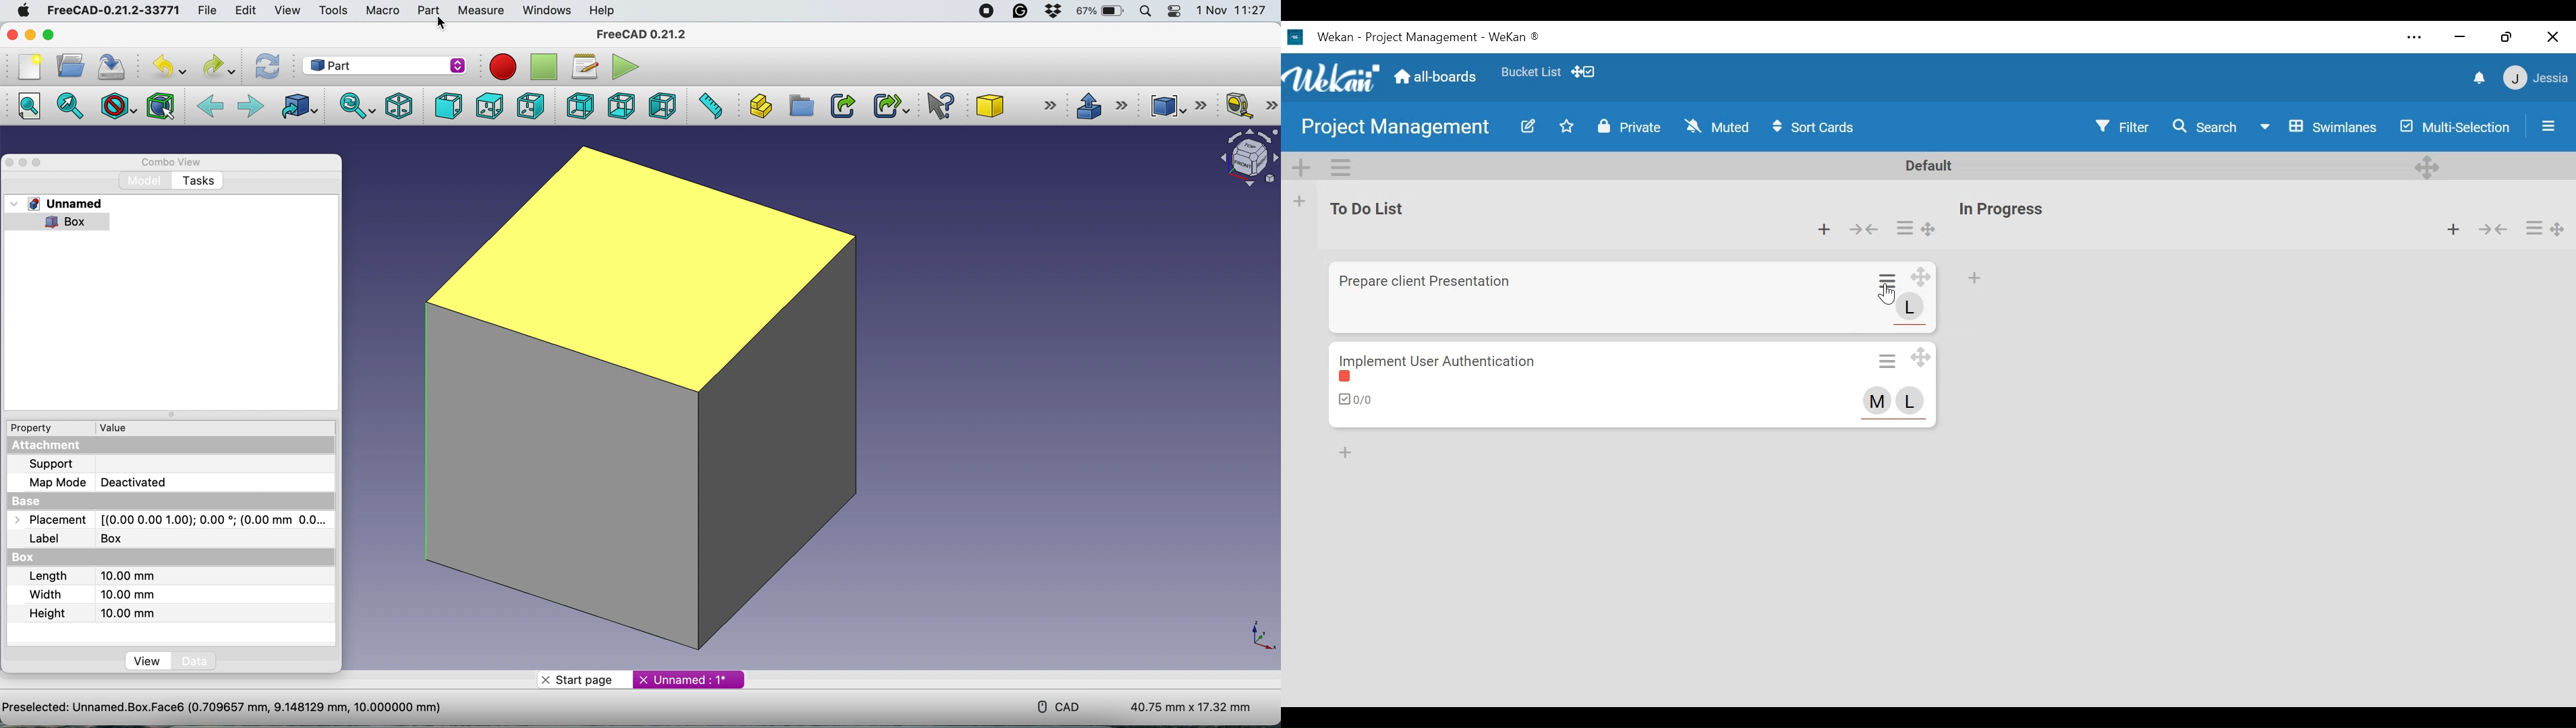  What do you see at coordinates (24, 9) in the screenshot?
I see `system logo` at bounding box center [24, 9].